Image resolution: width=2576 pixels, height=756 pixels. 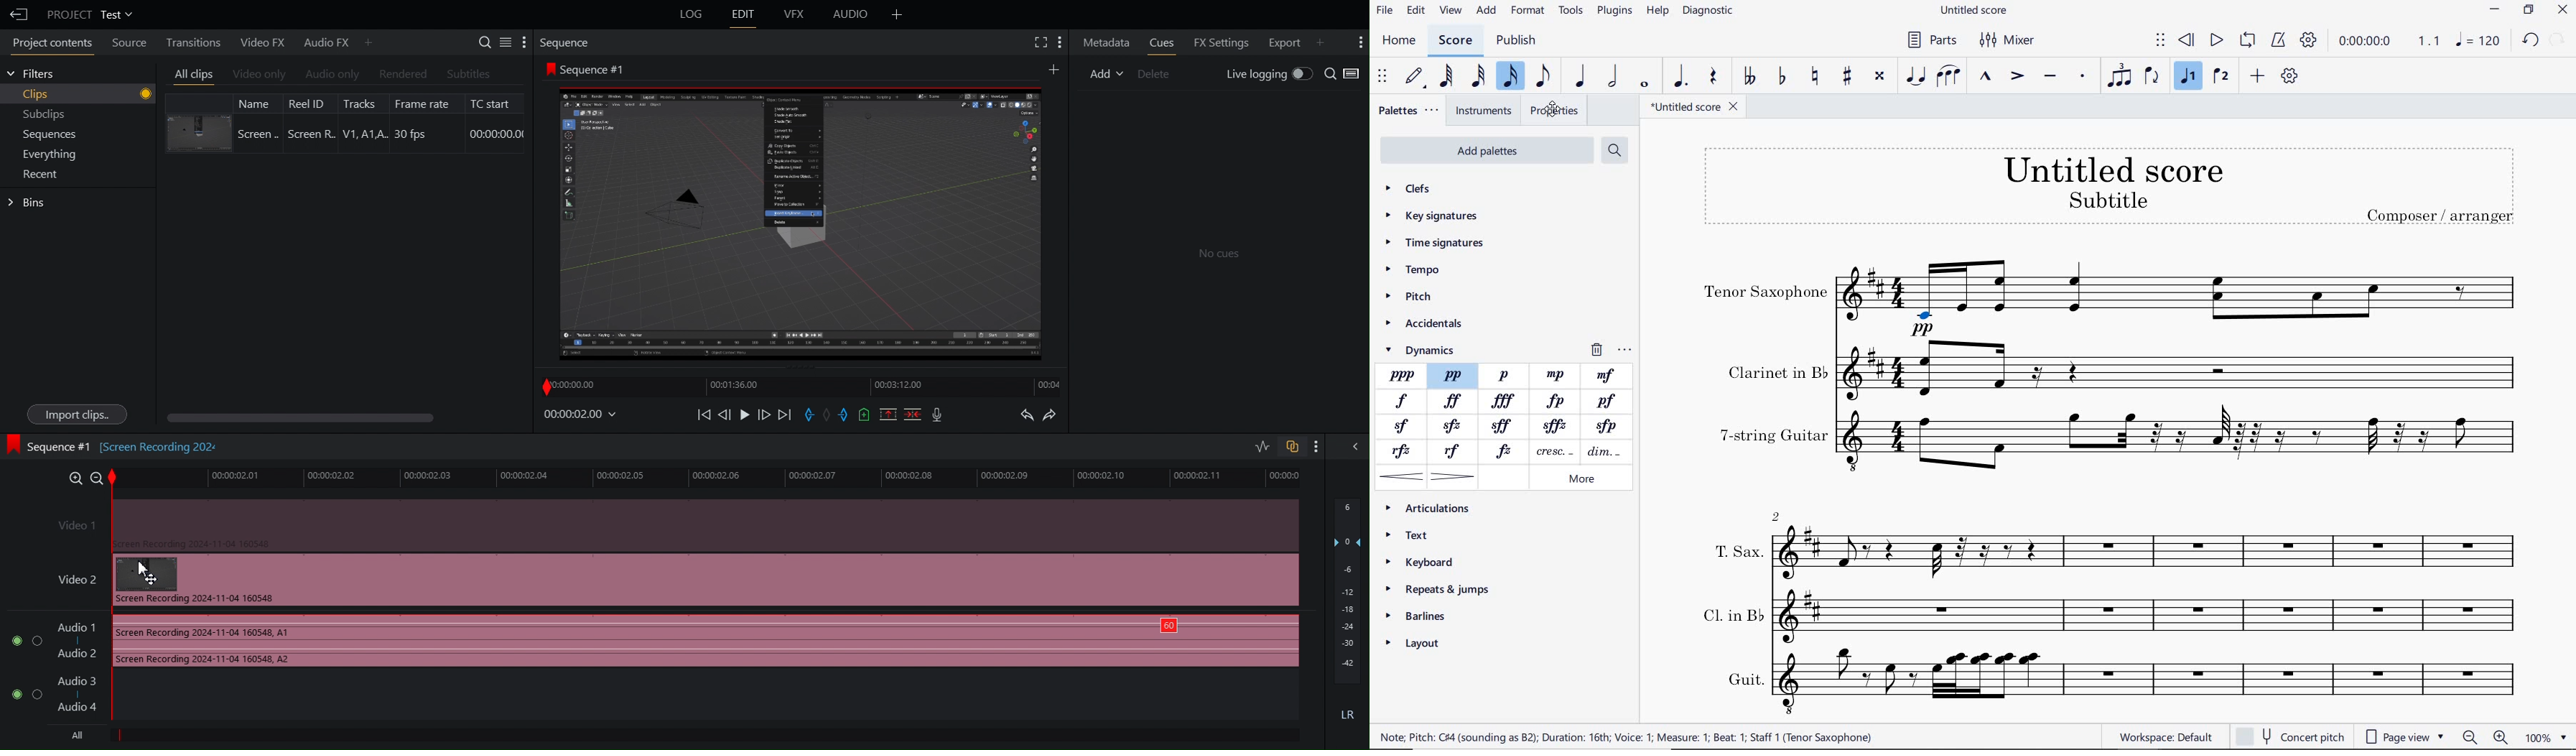 What do you see at coordinates (2113, 169) in the screenshot?
I see `text` at bounding box center [2113, 169].